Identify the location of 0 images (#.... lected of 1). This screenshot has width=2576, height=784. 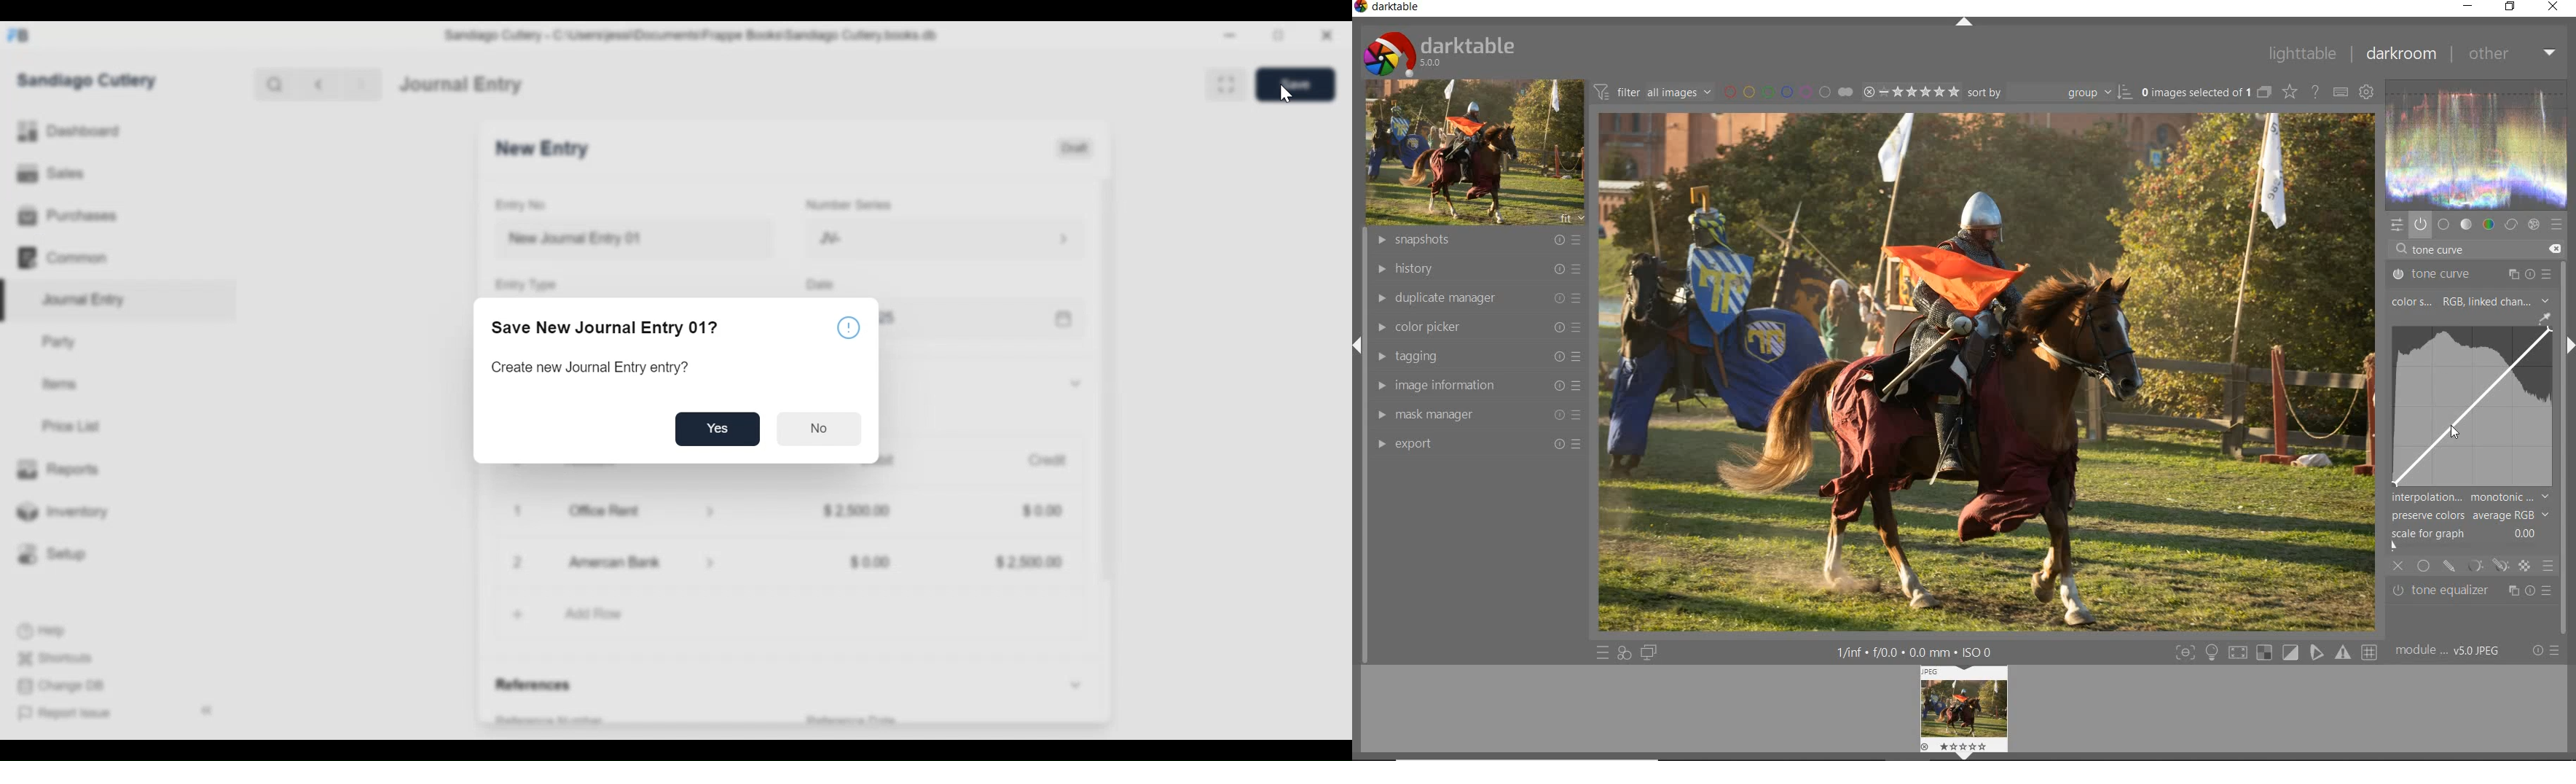
(2204, 92).